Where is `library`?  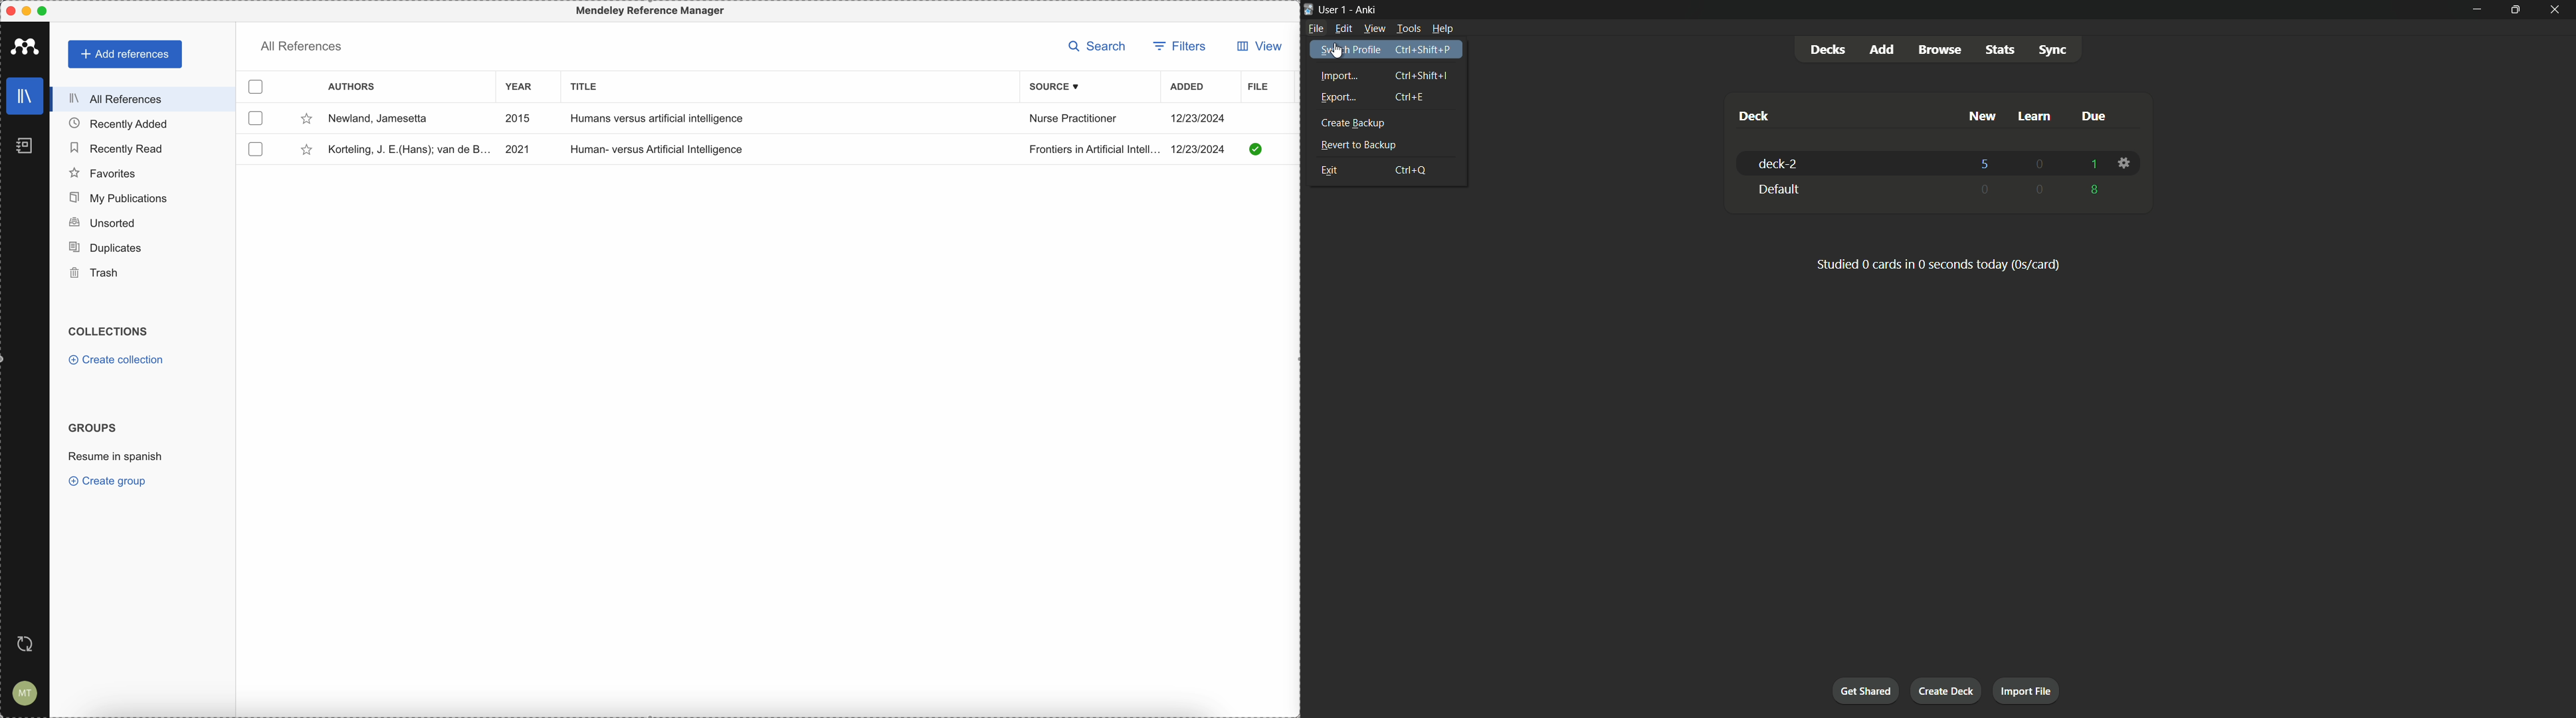 library is located at coordinates (24, 96).